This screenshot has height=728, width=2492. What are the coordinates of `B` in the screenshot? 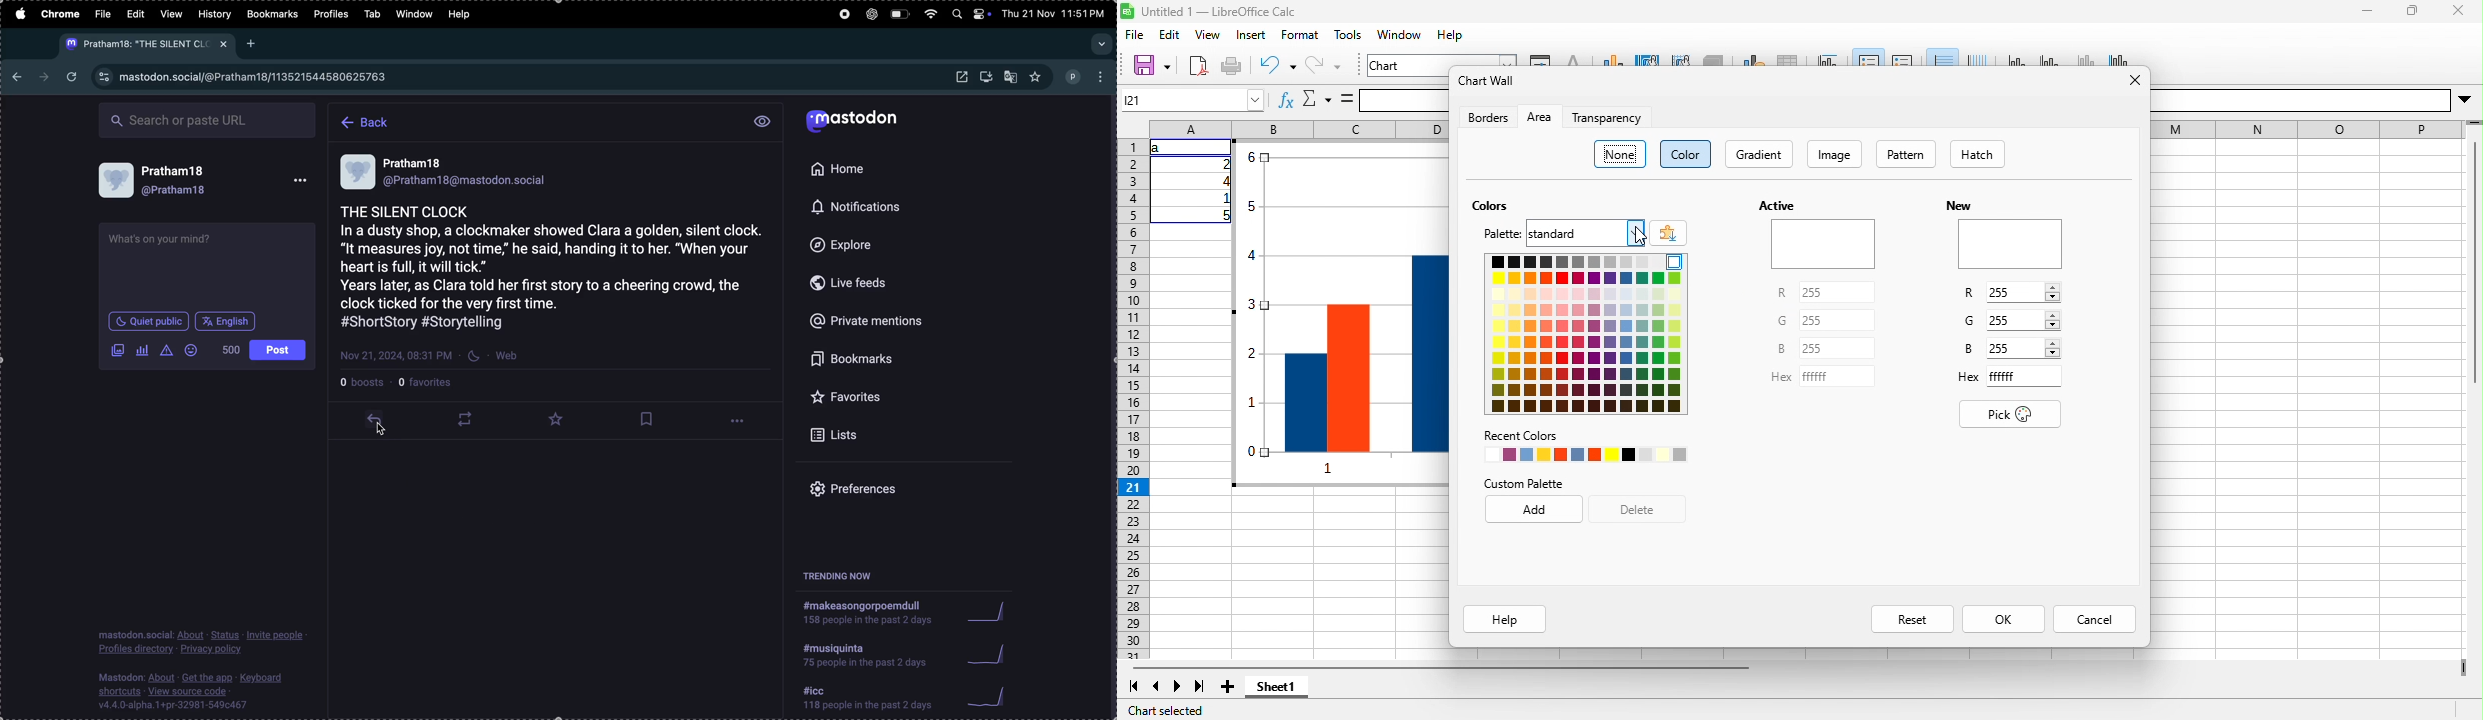 It's located at (1969, 348).